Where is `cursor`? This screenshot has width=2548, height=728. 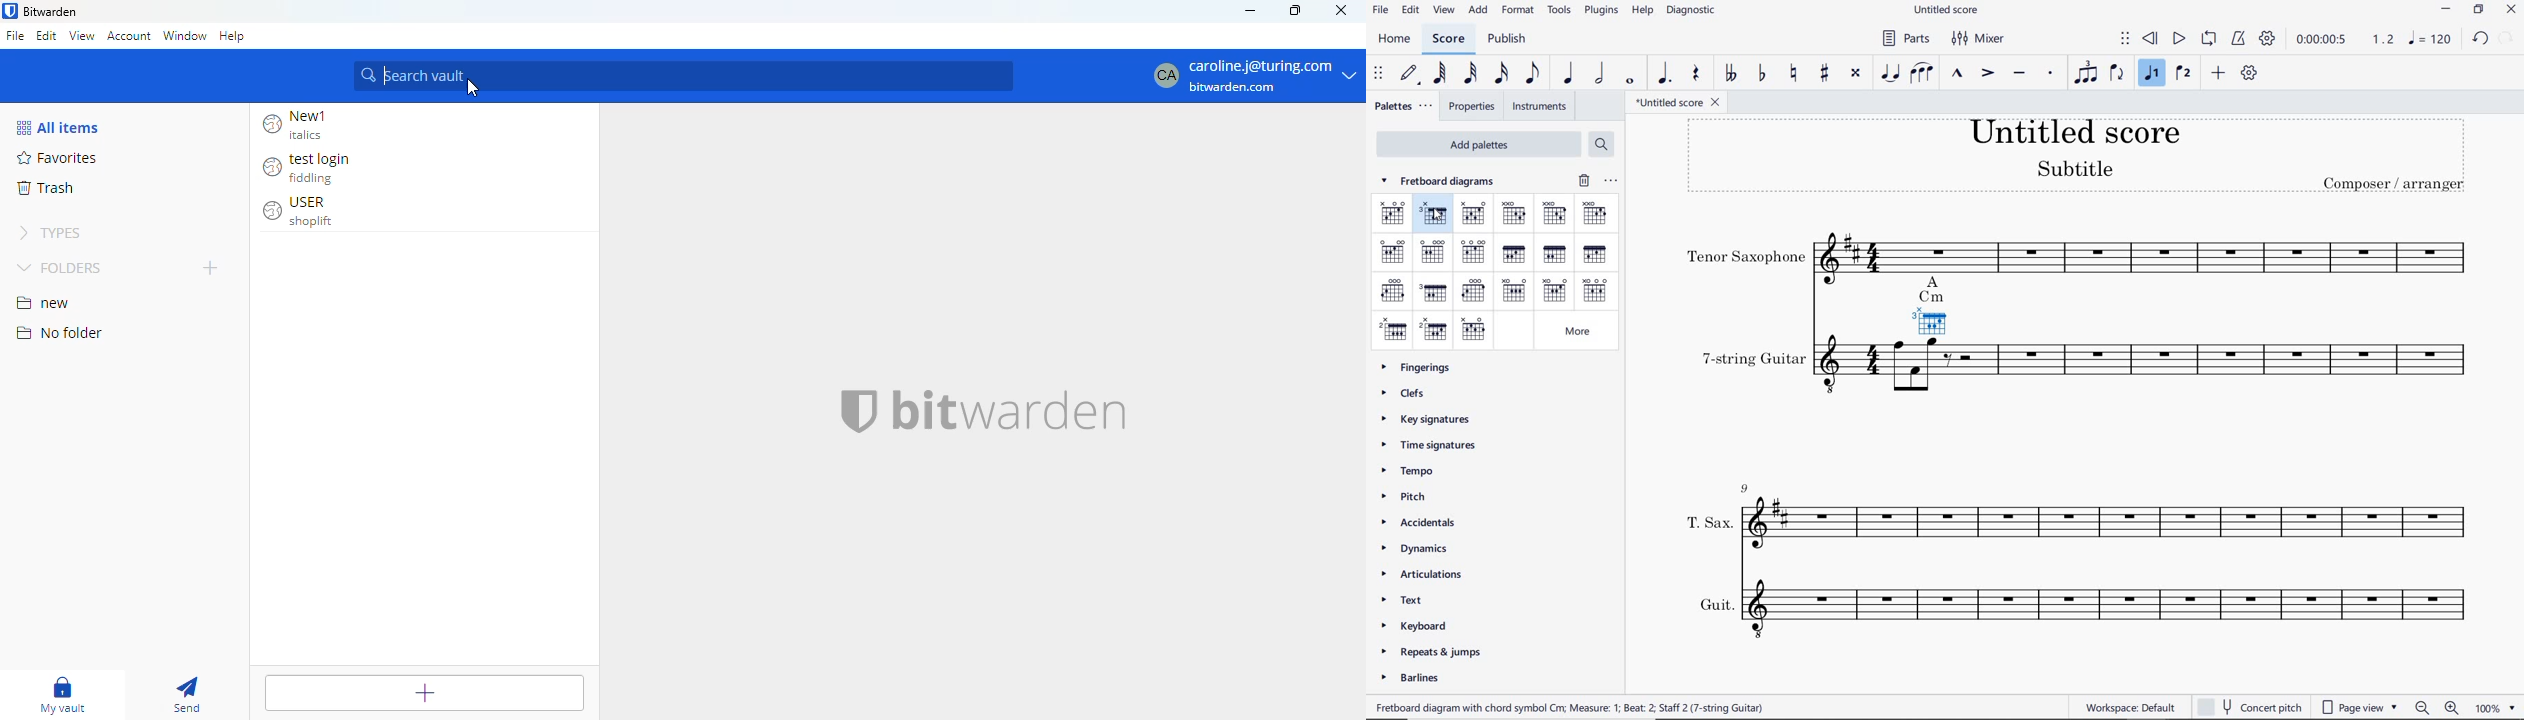 cursor is located at coordinates (473, 88).